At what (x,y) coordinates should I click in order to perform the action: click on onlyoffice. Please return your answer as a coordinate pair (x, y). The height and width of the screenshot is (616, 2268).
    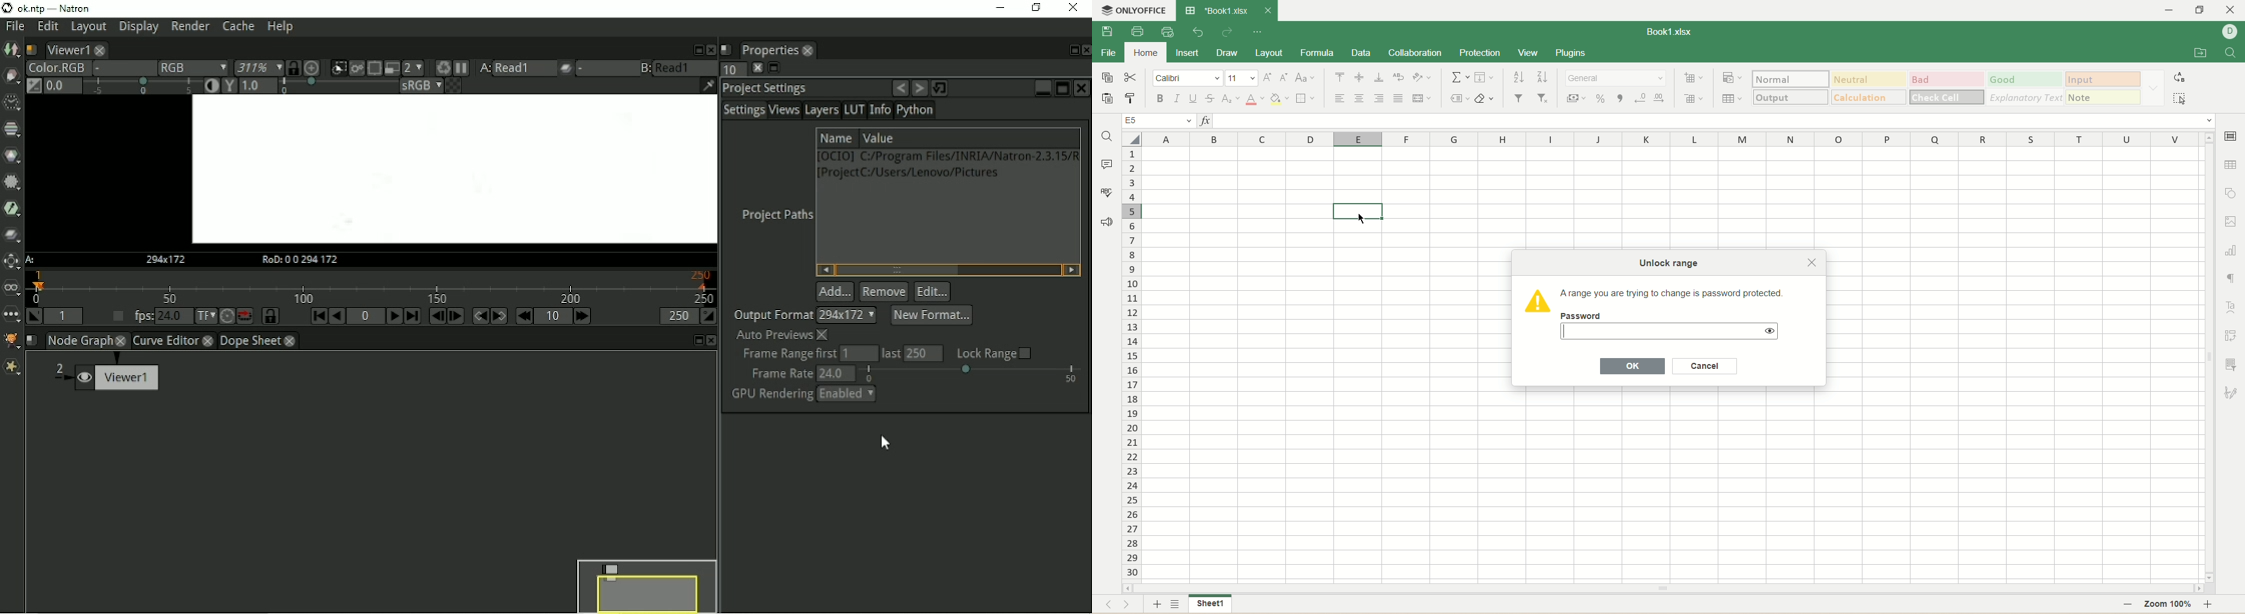
    Looking at the image, I should click on (1135, 13).